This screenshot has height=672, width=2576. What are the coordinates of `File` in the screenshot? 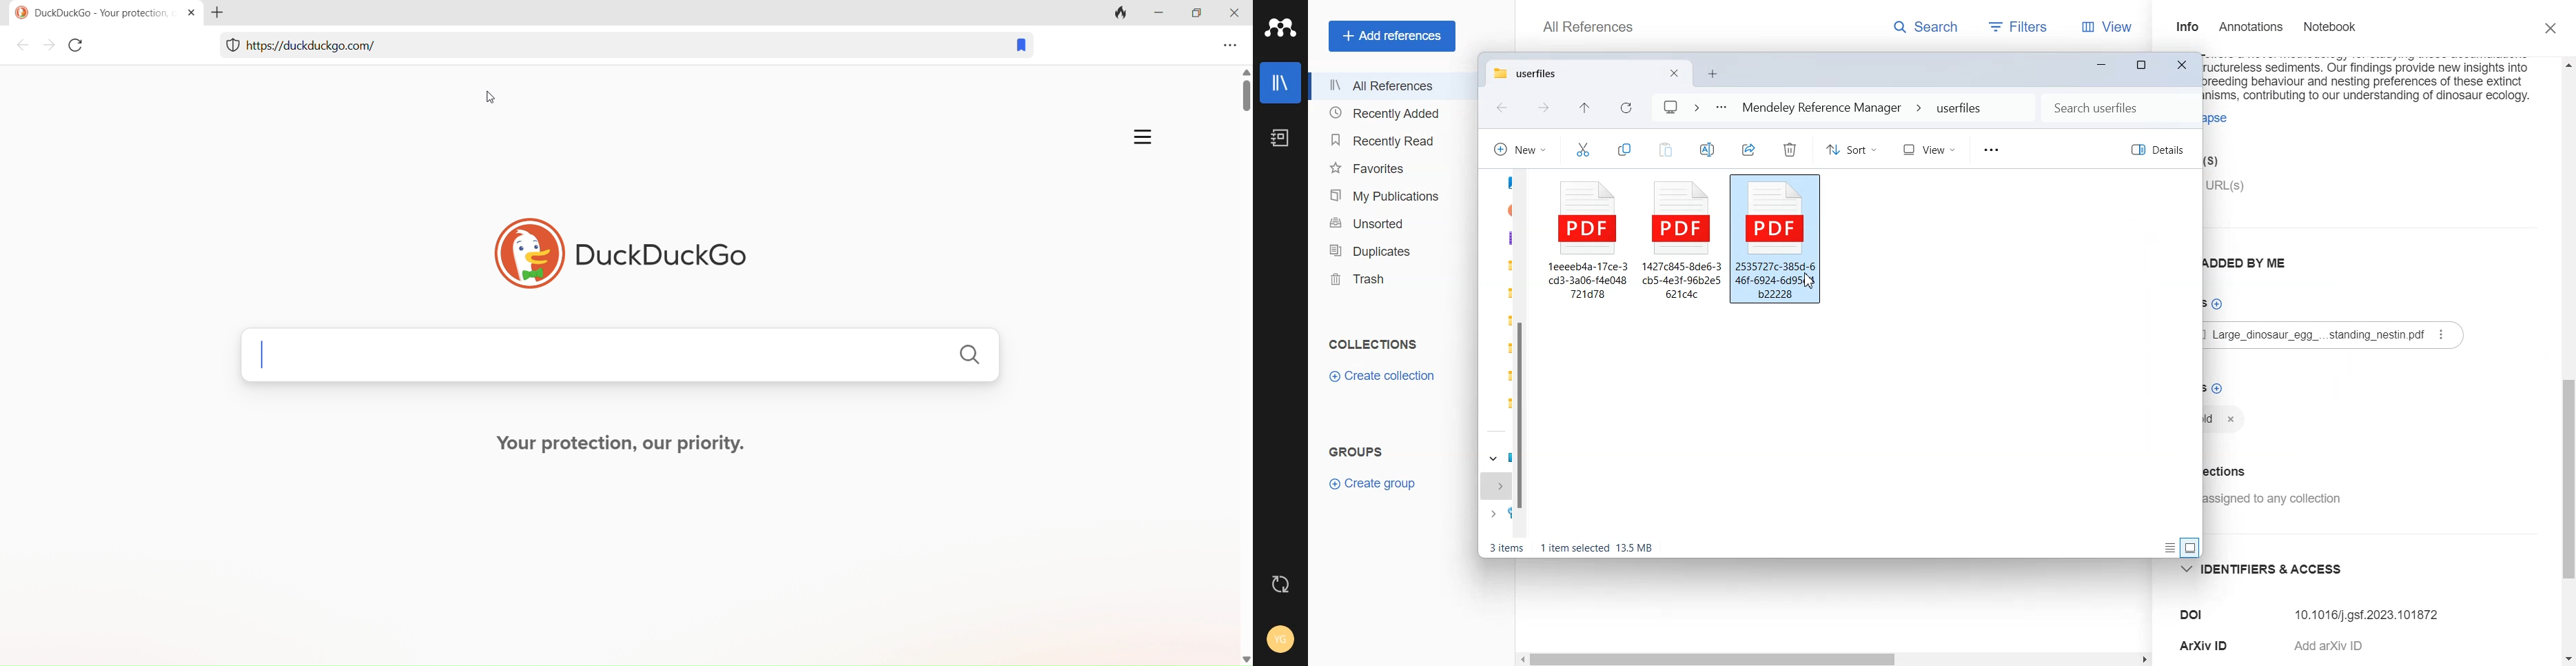 It's located at (1586, 237).